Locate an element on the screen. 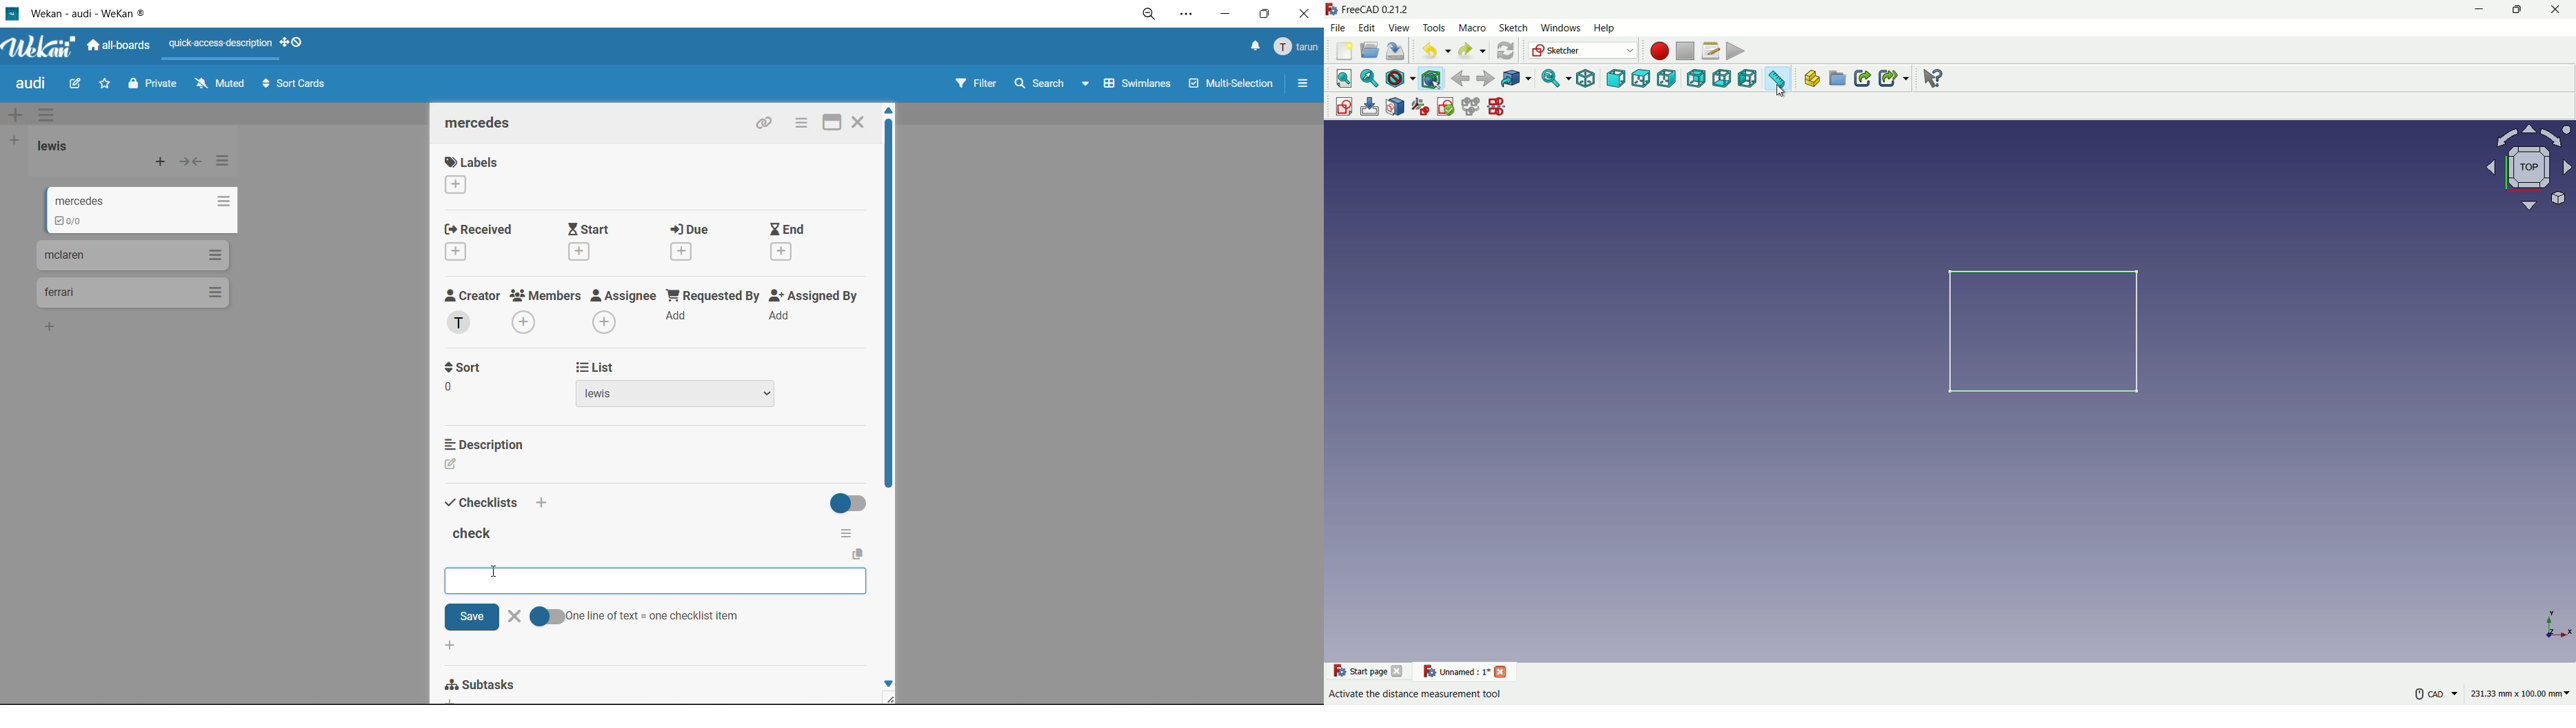  undo is located at coordinates (1432, 52).